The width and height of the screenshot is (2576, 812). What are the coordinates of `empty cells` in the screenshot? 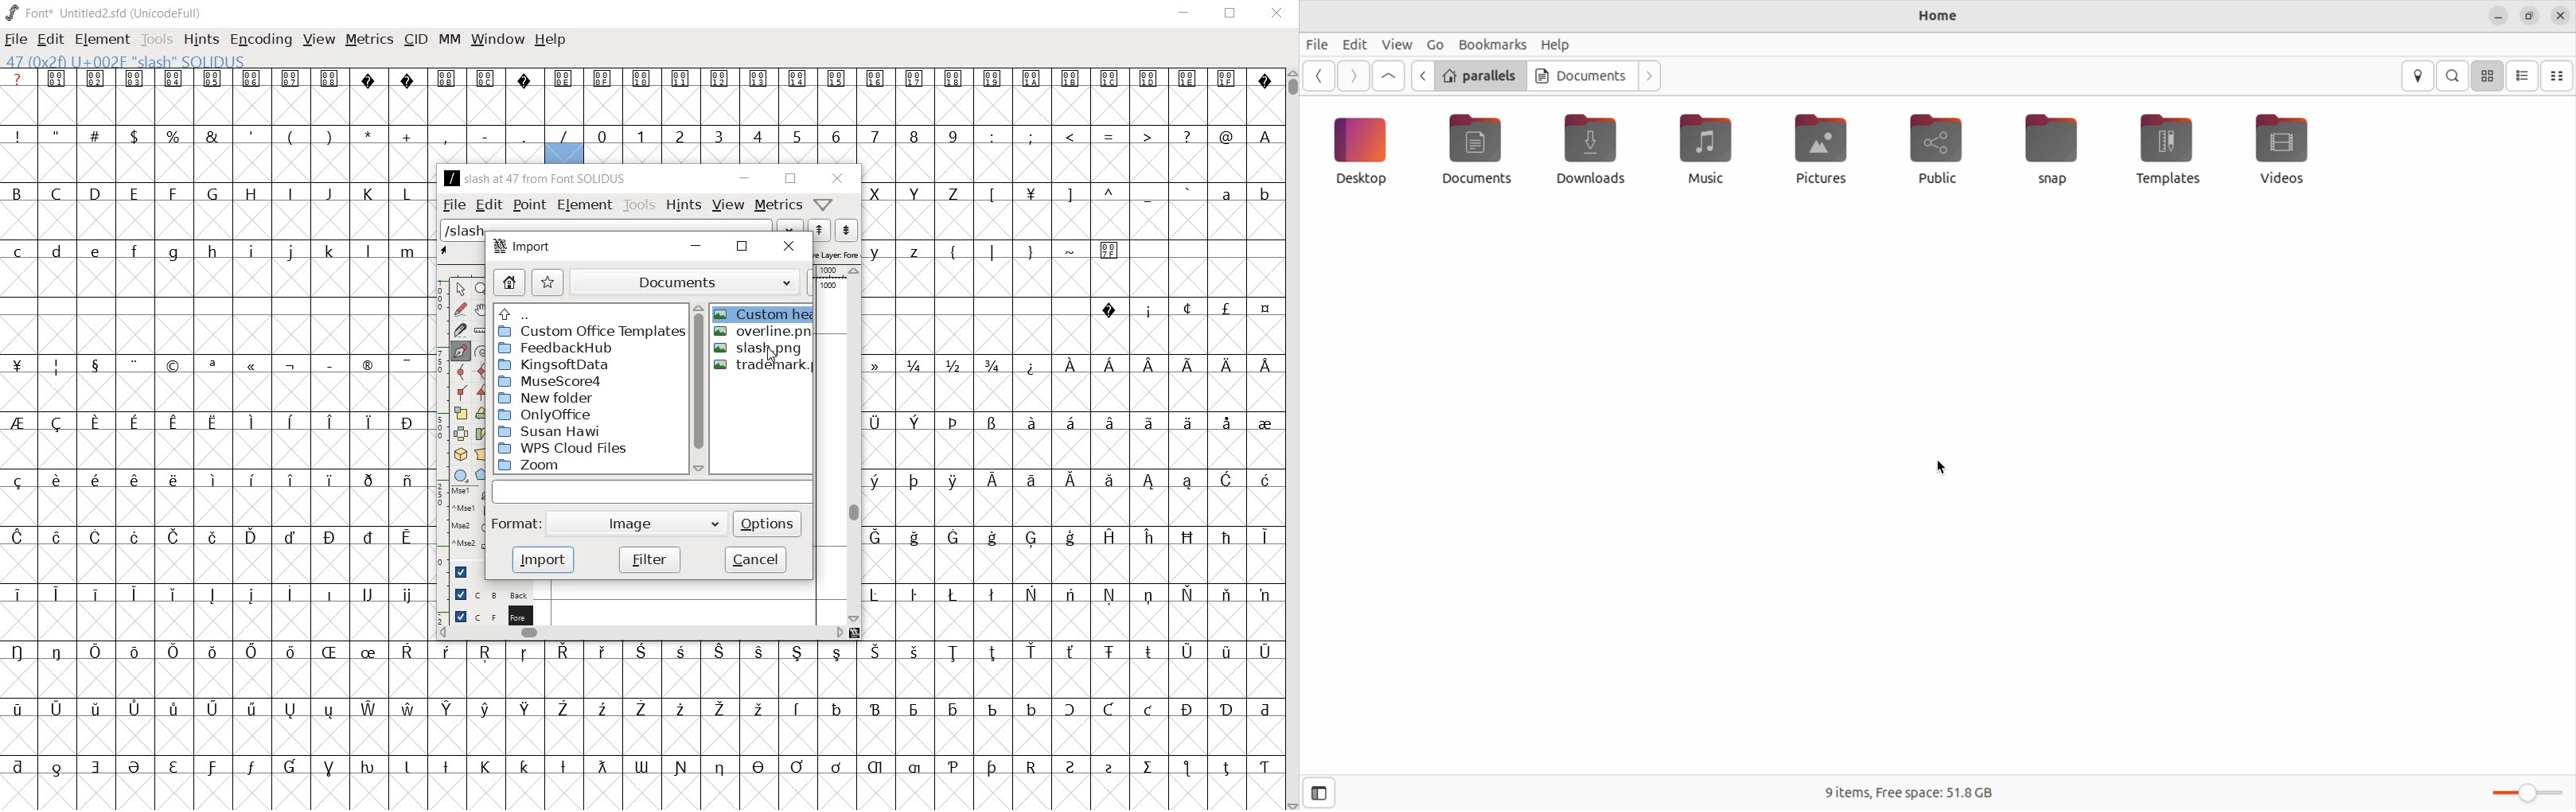 It's located at (1074, 223).